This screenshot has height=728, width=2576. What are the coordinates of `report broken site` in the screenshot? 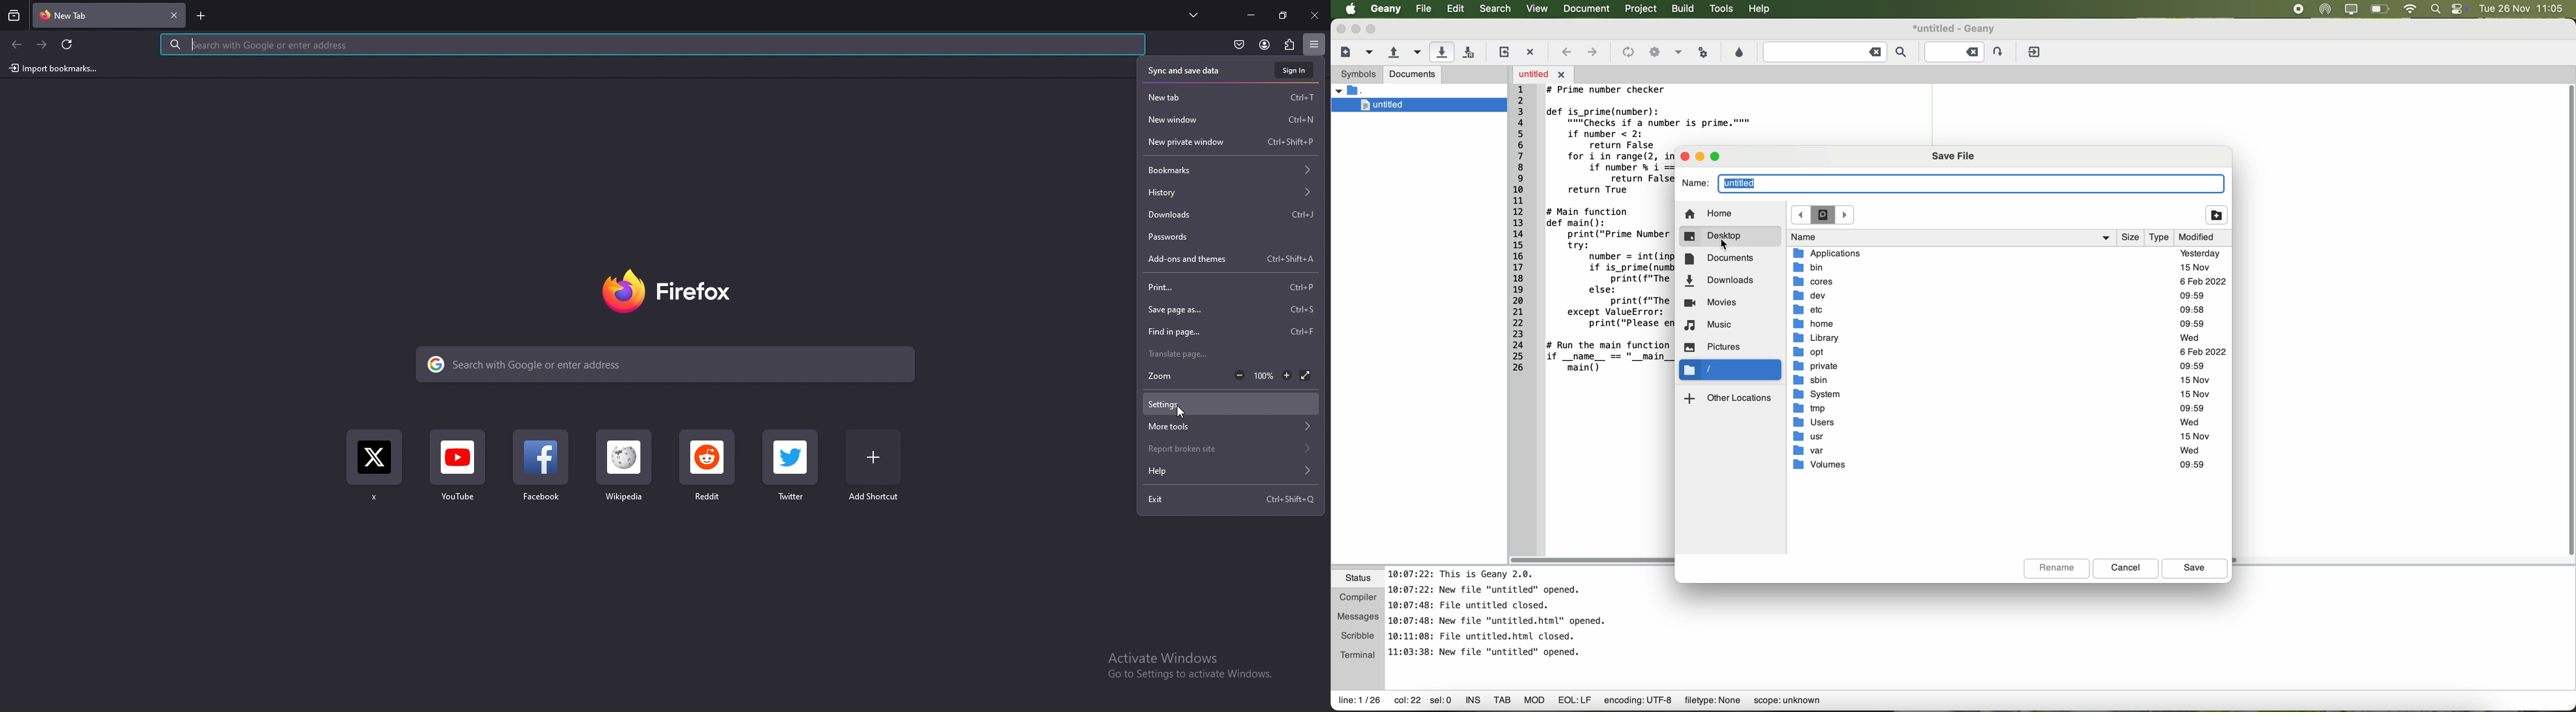 It's located at (1231, 447).